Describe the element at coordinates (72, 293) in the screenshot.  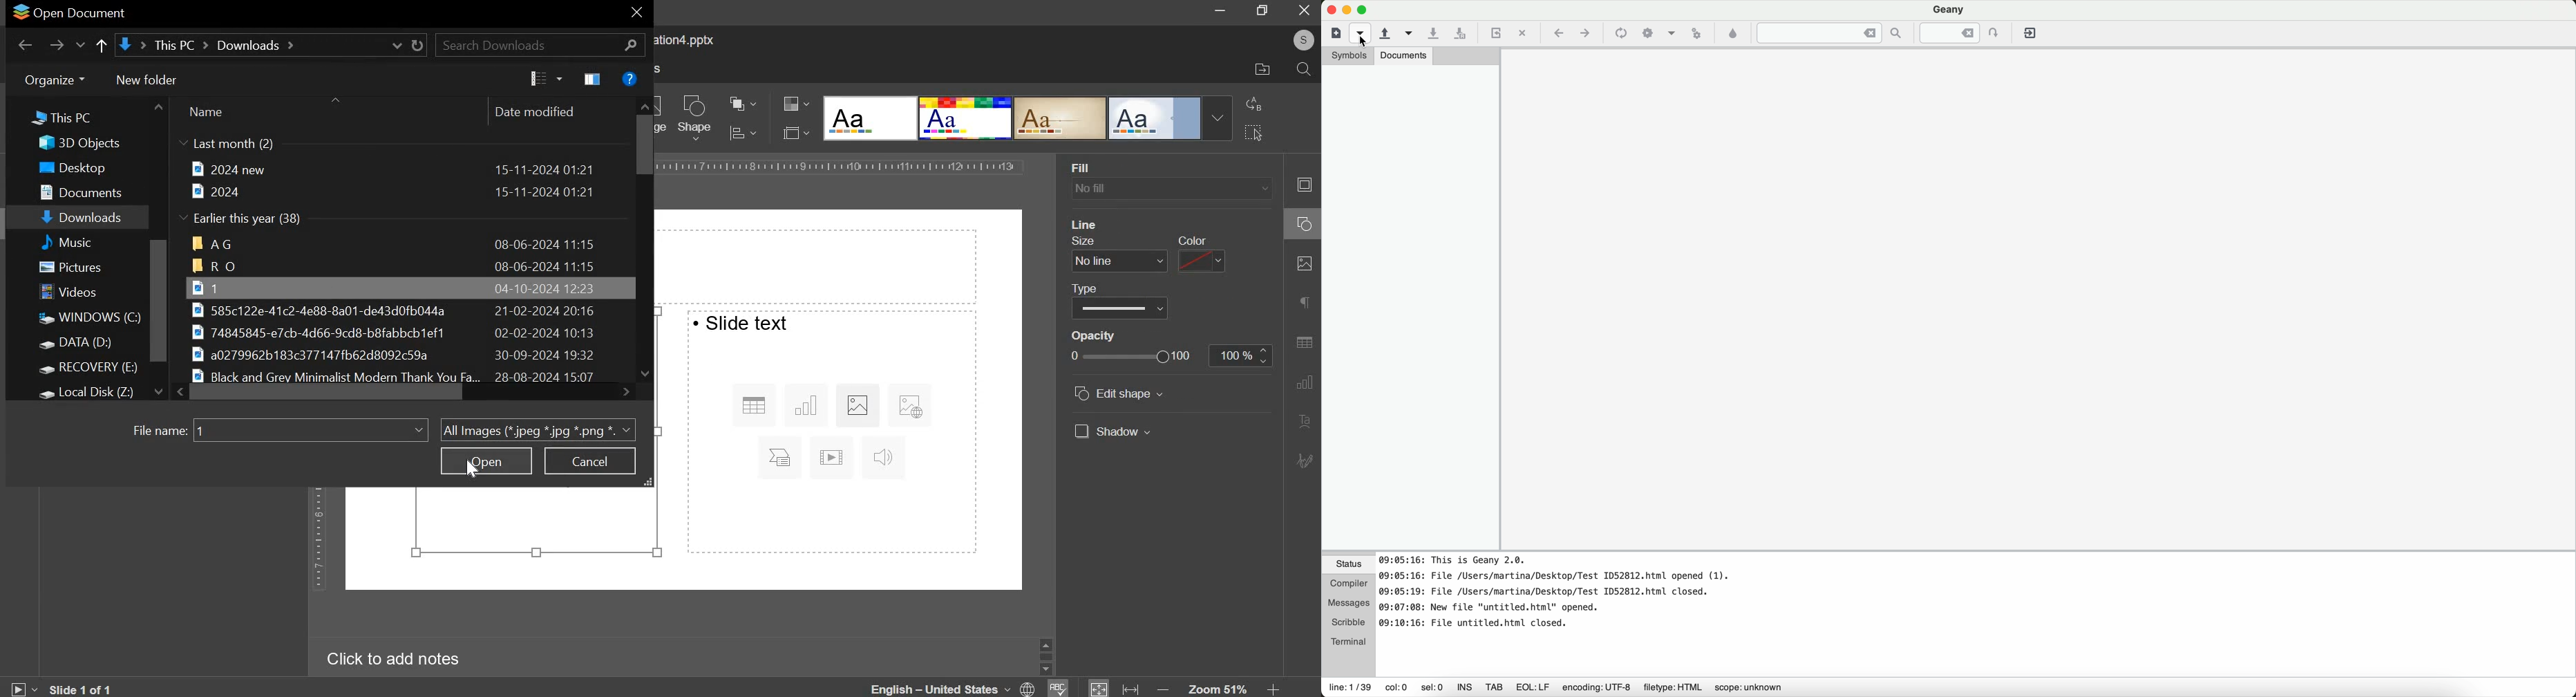
I see `videos` at that location.